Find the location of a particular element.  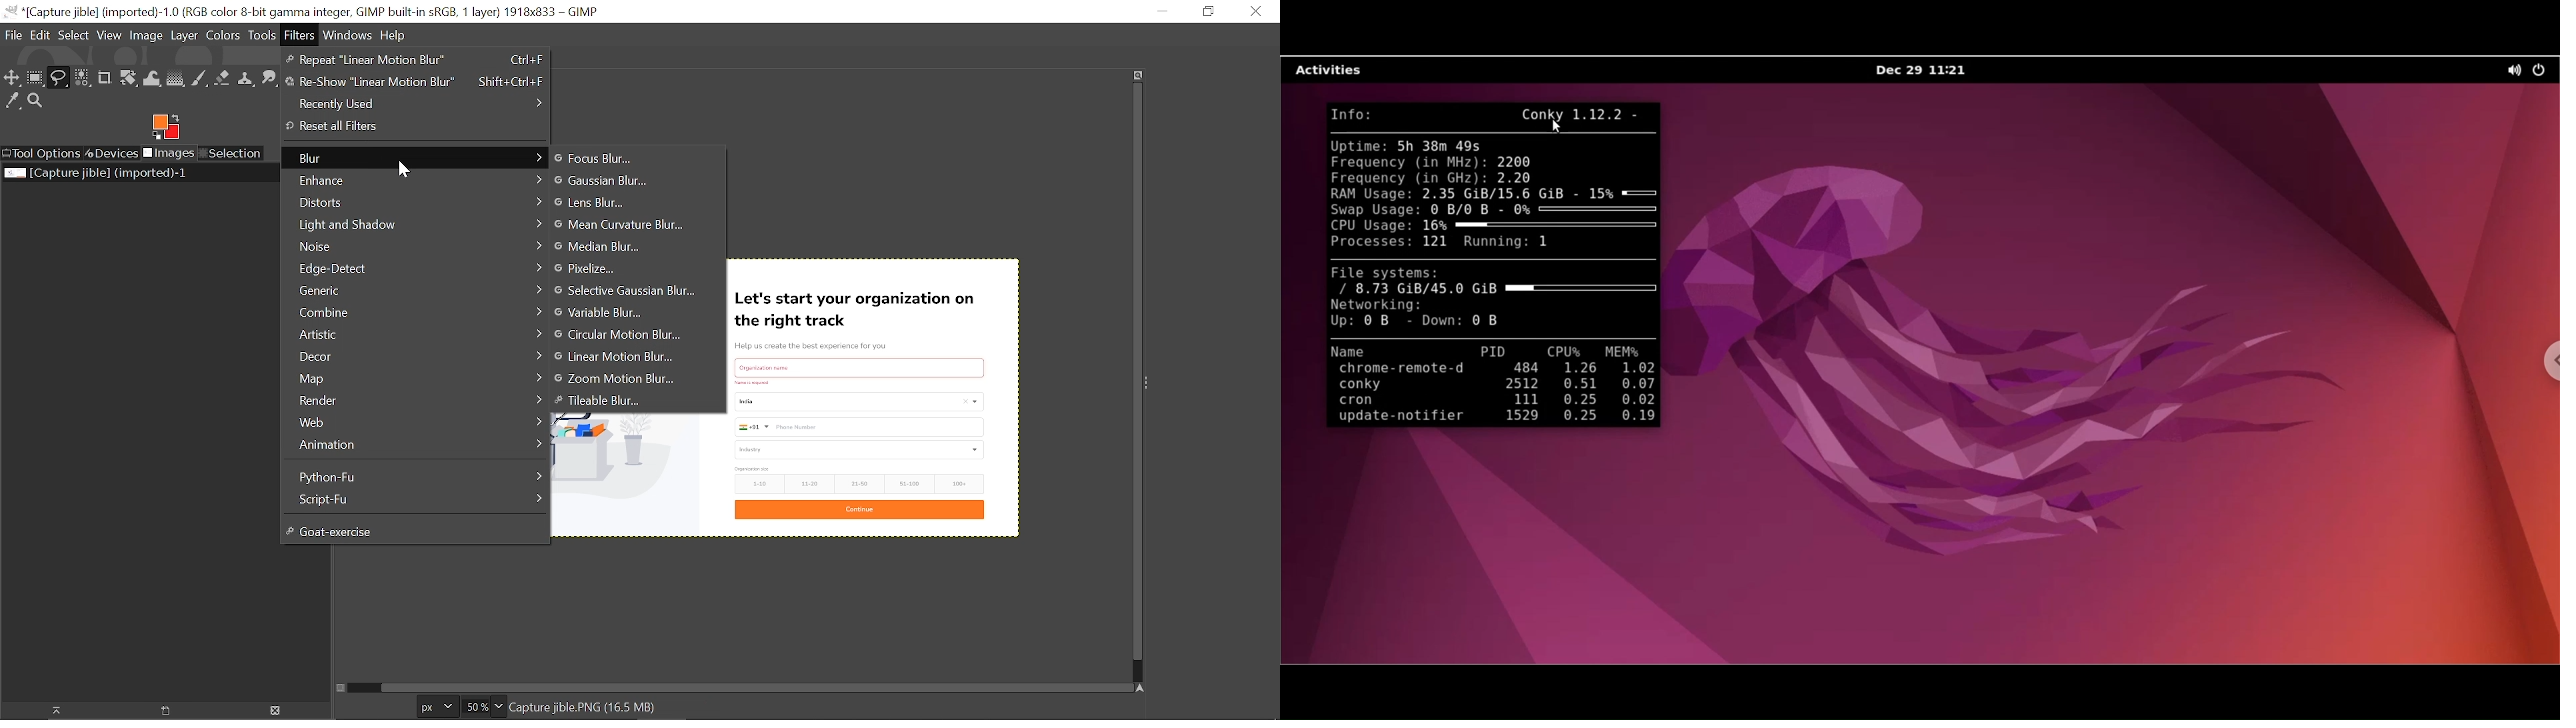

Artistic is located at coordinates (412, 335).